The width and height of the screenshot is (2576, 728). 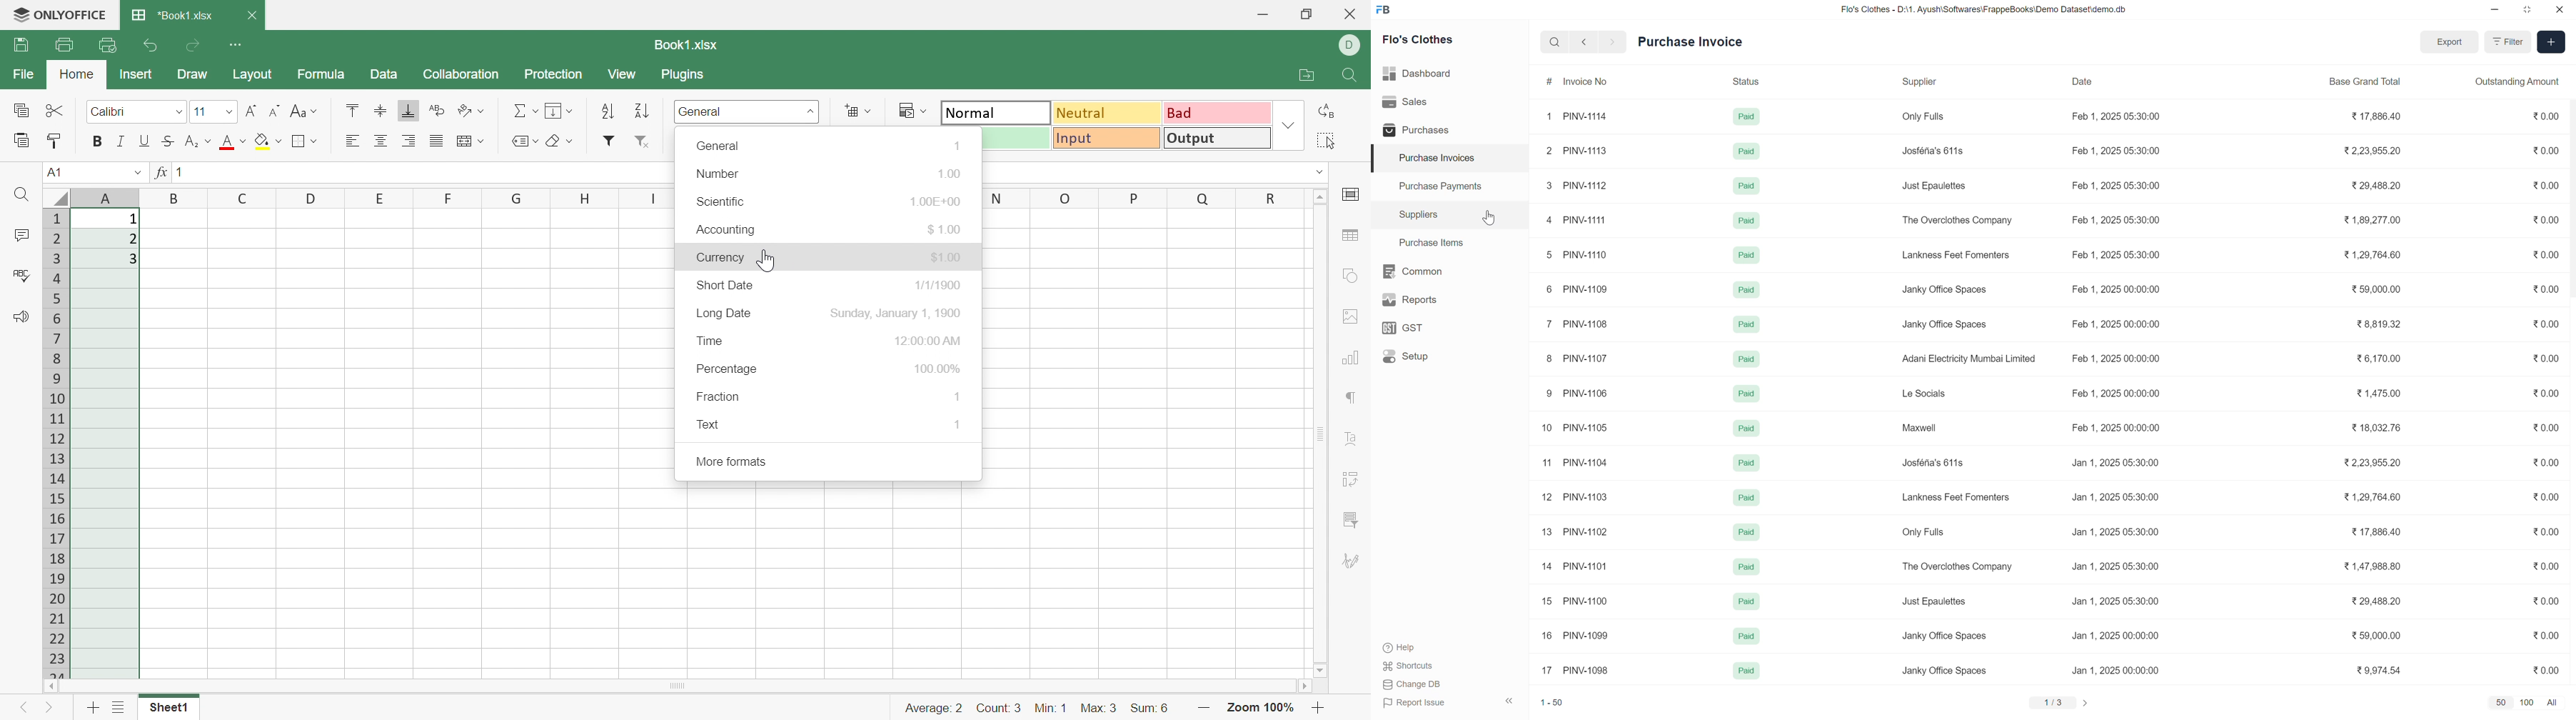 I want to click on Just Epaulettes, so click(x=1934, y=186).